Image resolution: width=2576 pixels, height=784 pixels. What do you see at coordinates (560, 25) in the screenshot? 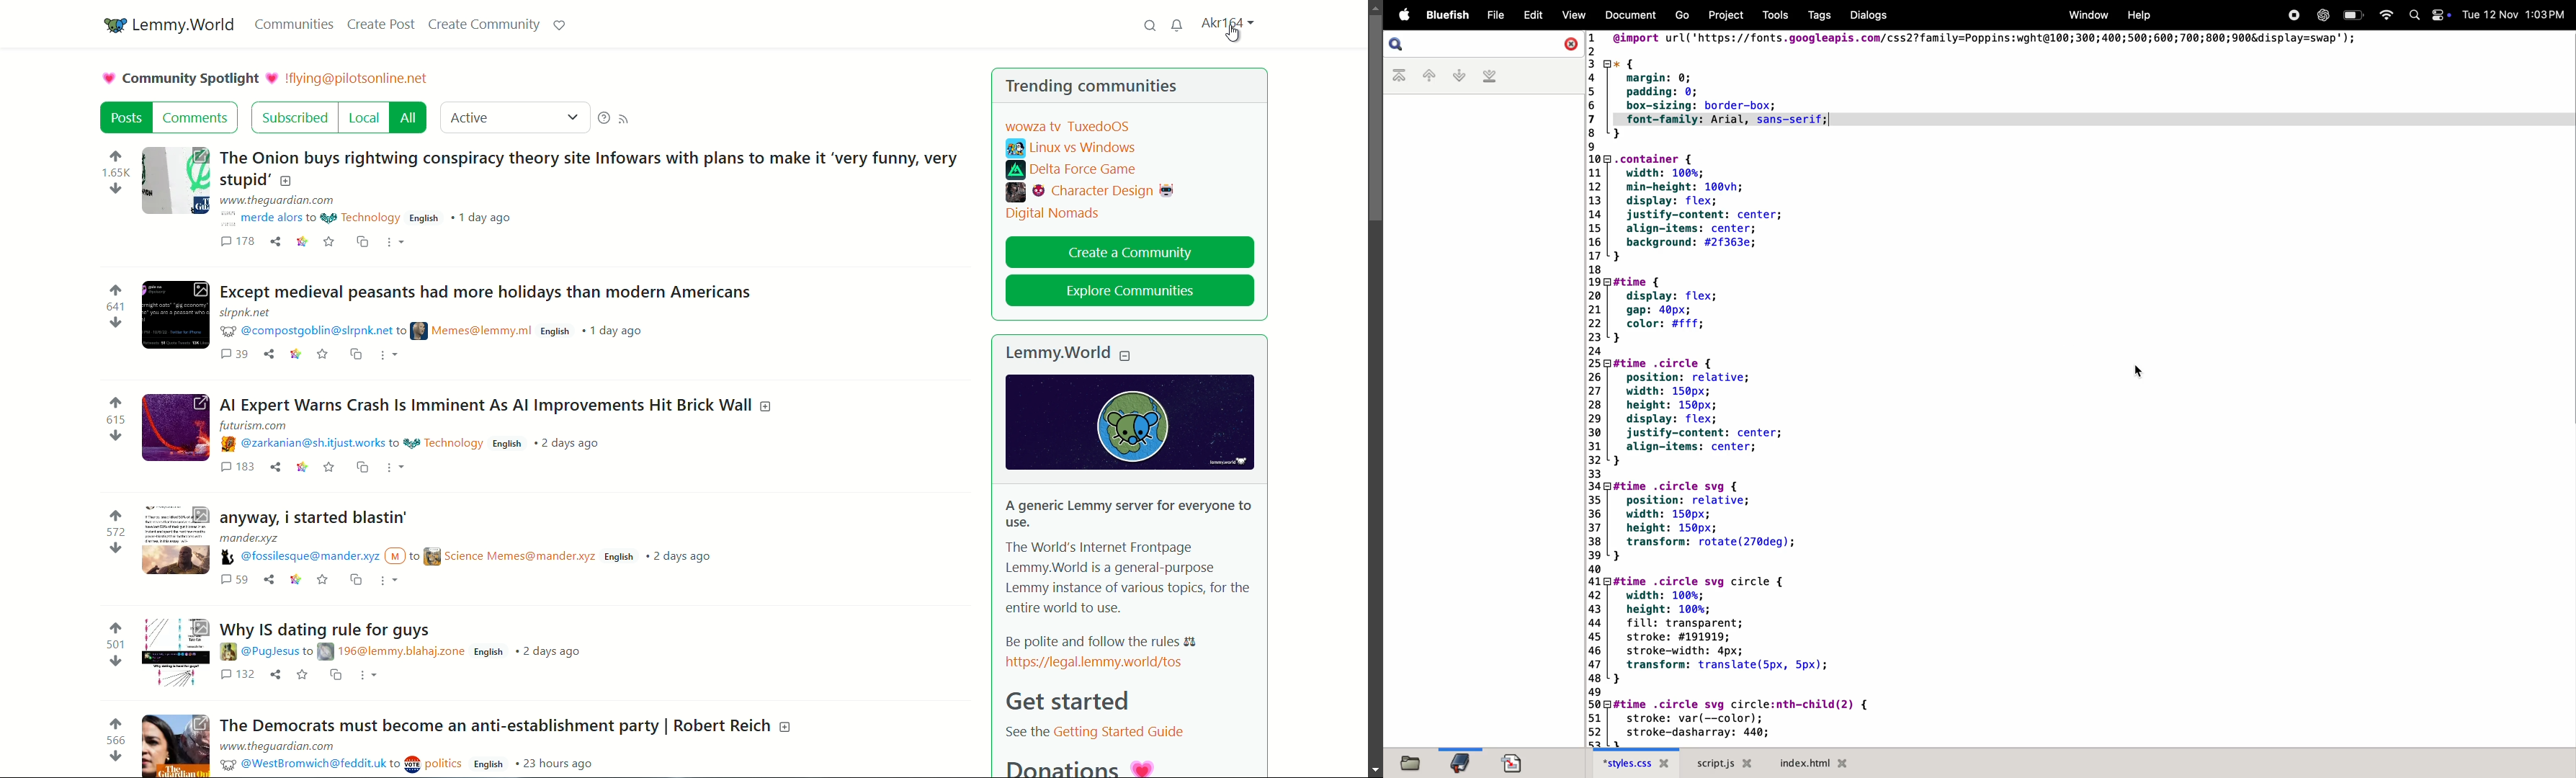
I see `support lemmy.world` at bounding box center [560, 25].